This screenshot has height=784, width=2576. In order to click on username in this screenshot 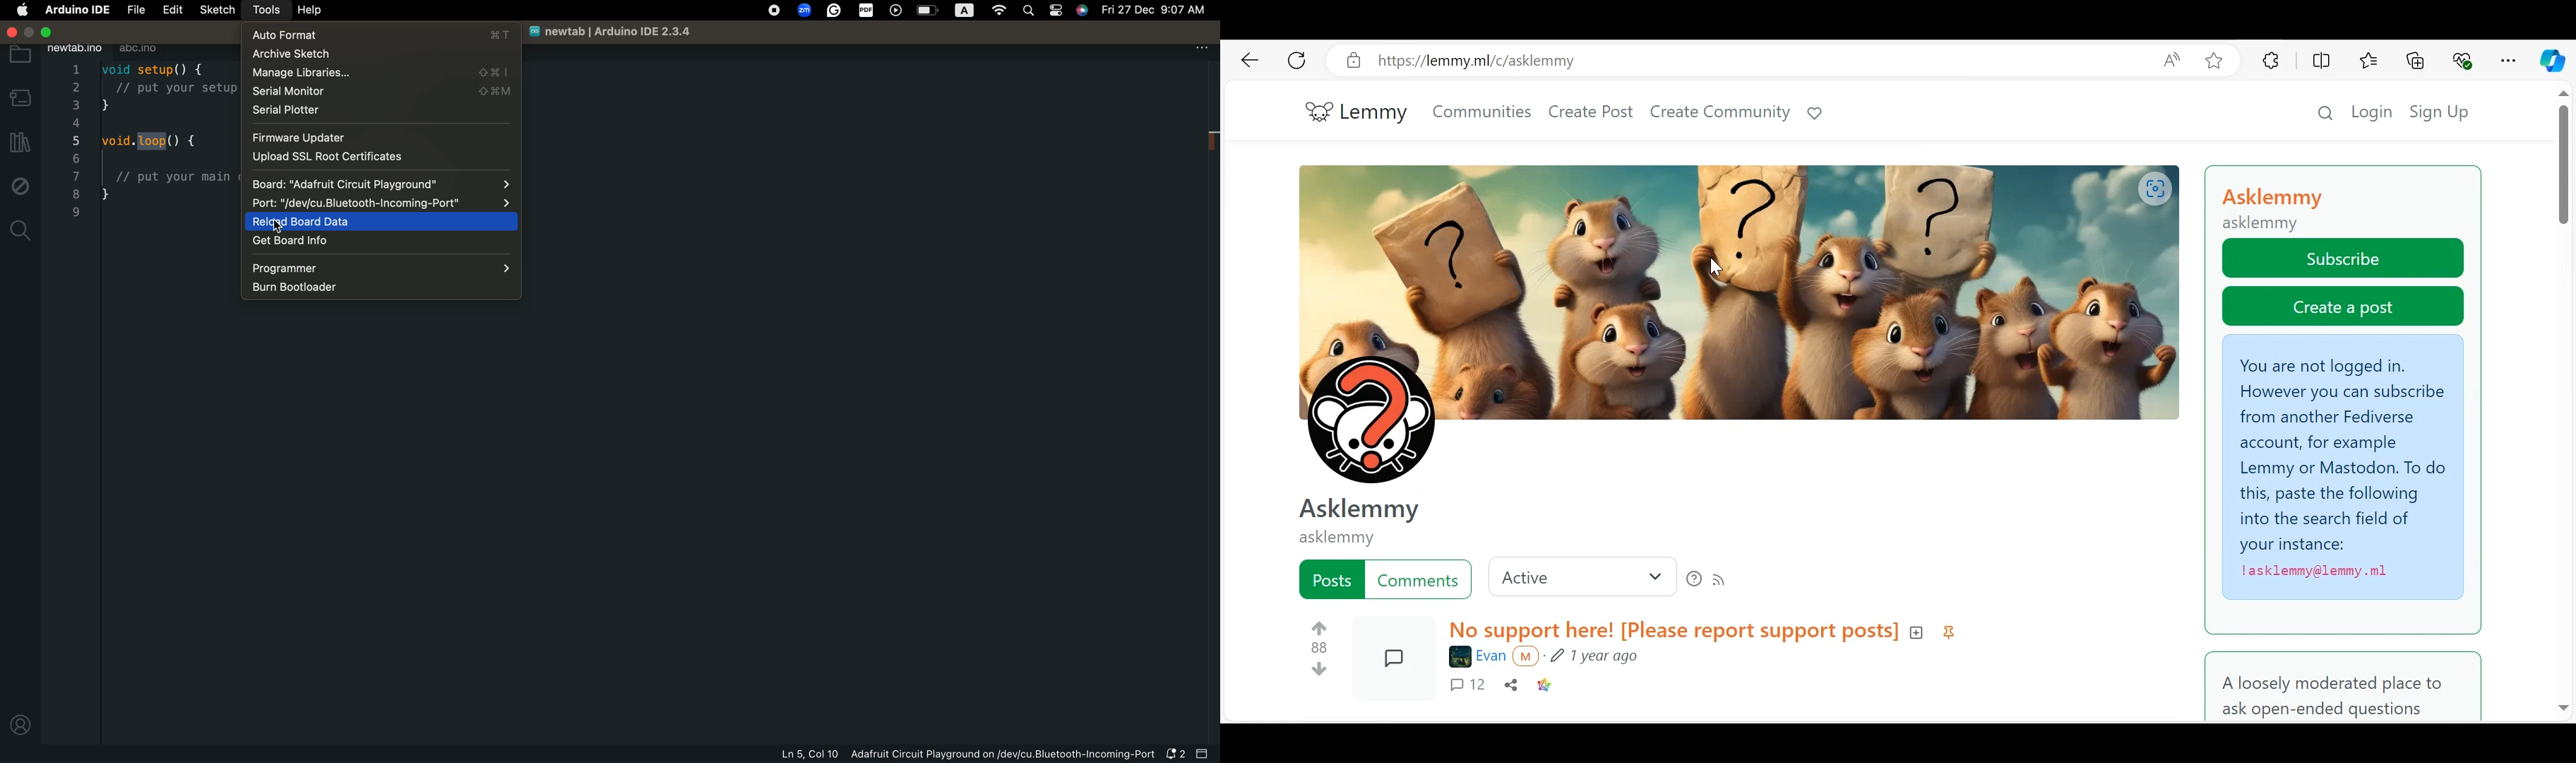, I will do `click(1340, 537)`.